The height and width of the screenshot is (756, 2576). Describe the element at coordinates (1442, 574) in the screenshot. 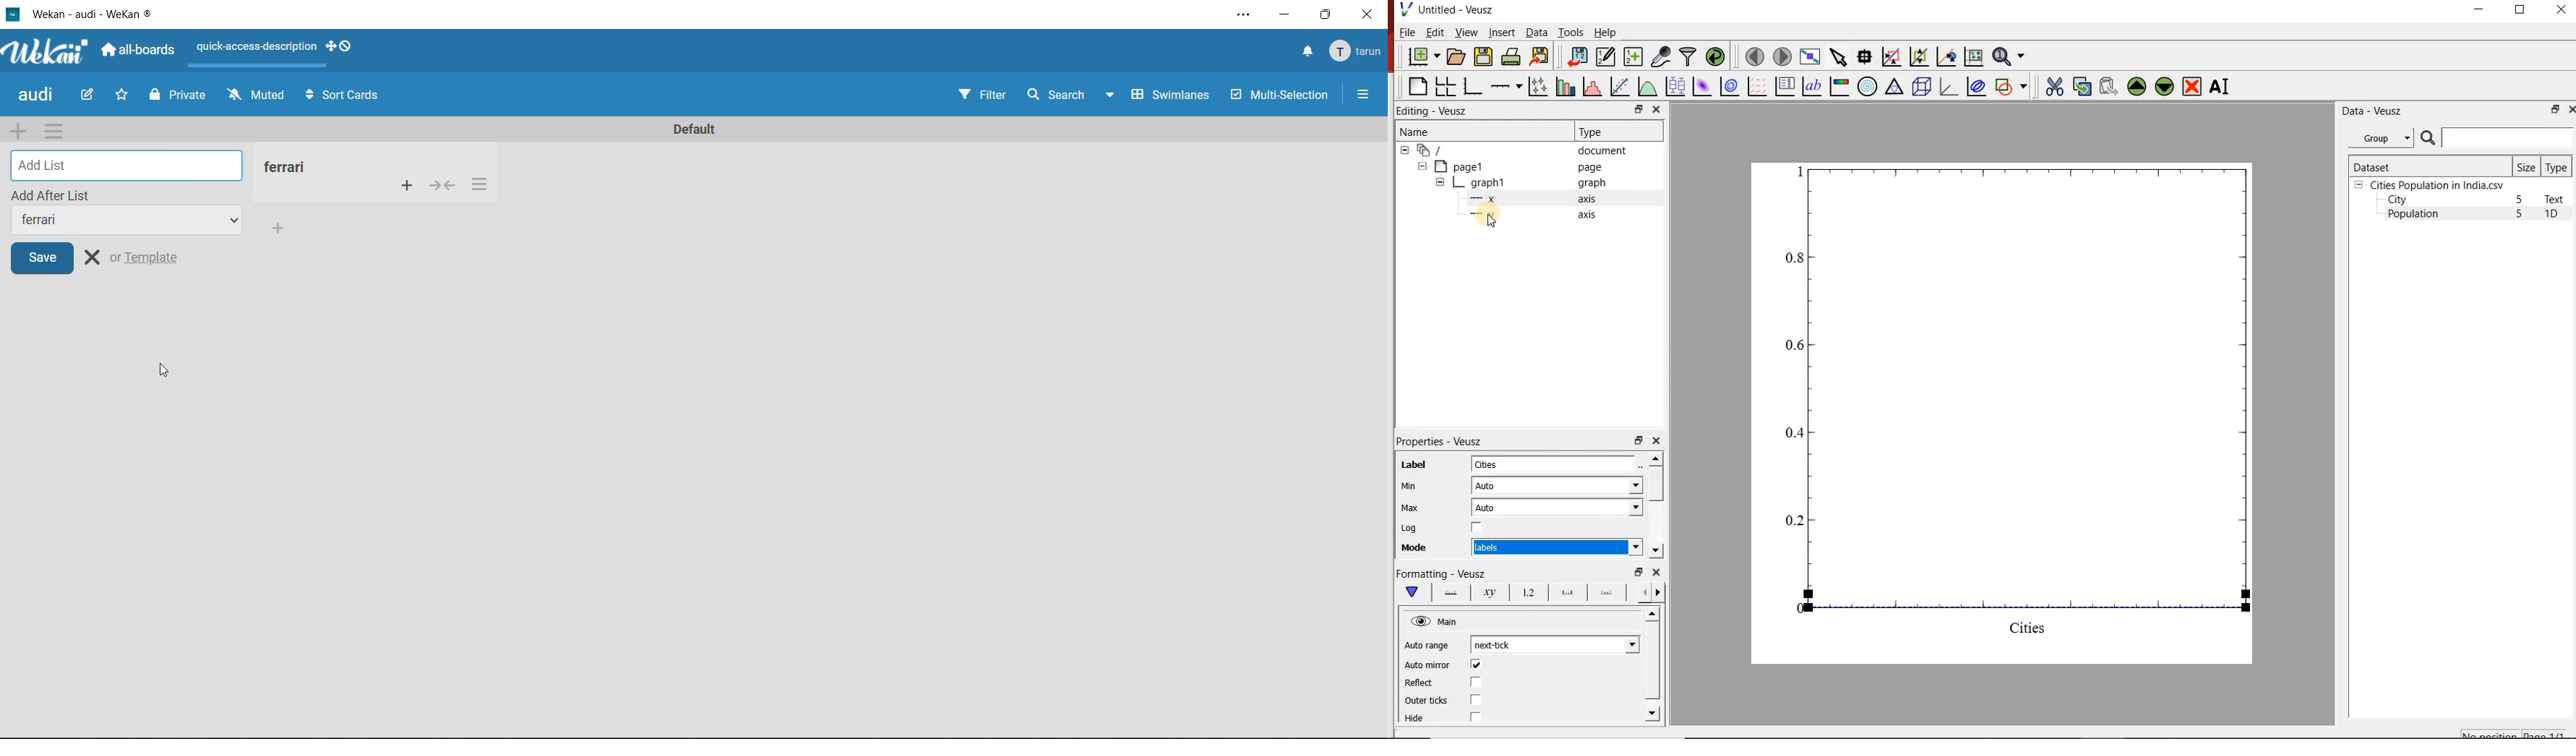

I see `Formatting - Veusz` at that location.